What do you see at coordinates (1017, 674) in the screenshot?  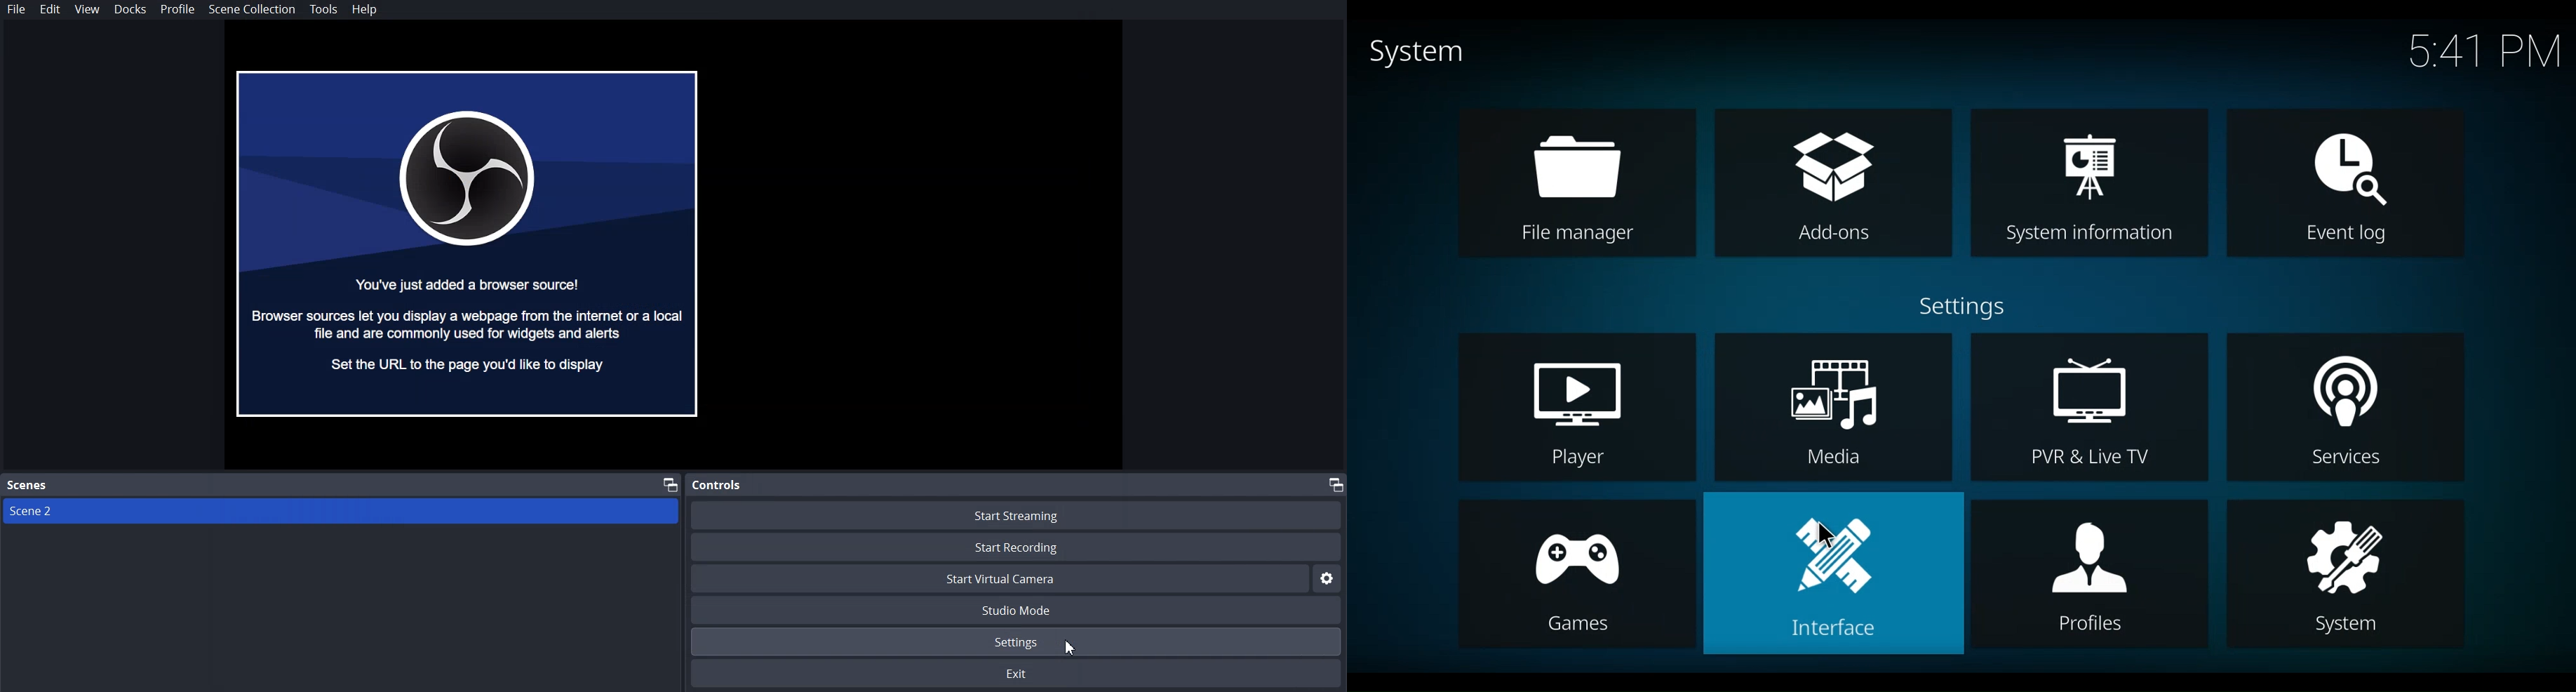 I see `Exit` at bounding box center [1017, 674].